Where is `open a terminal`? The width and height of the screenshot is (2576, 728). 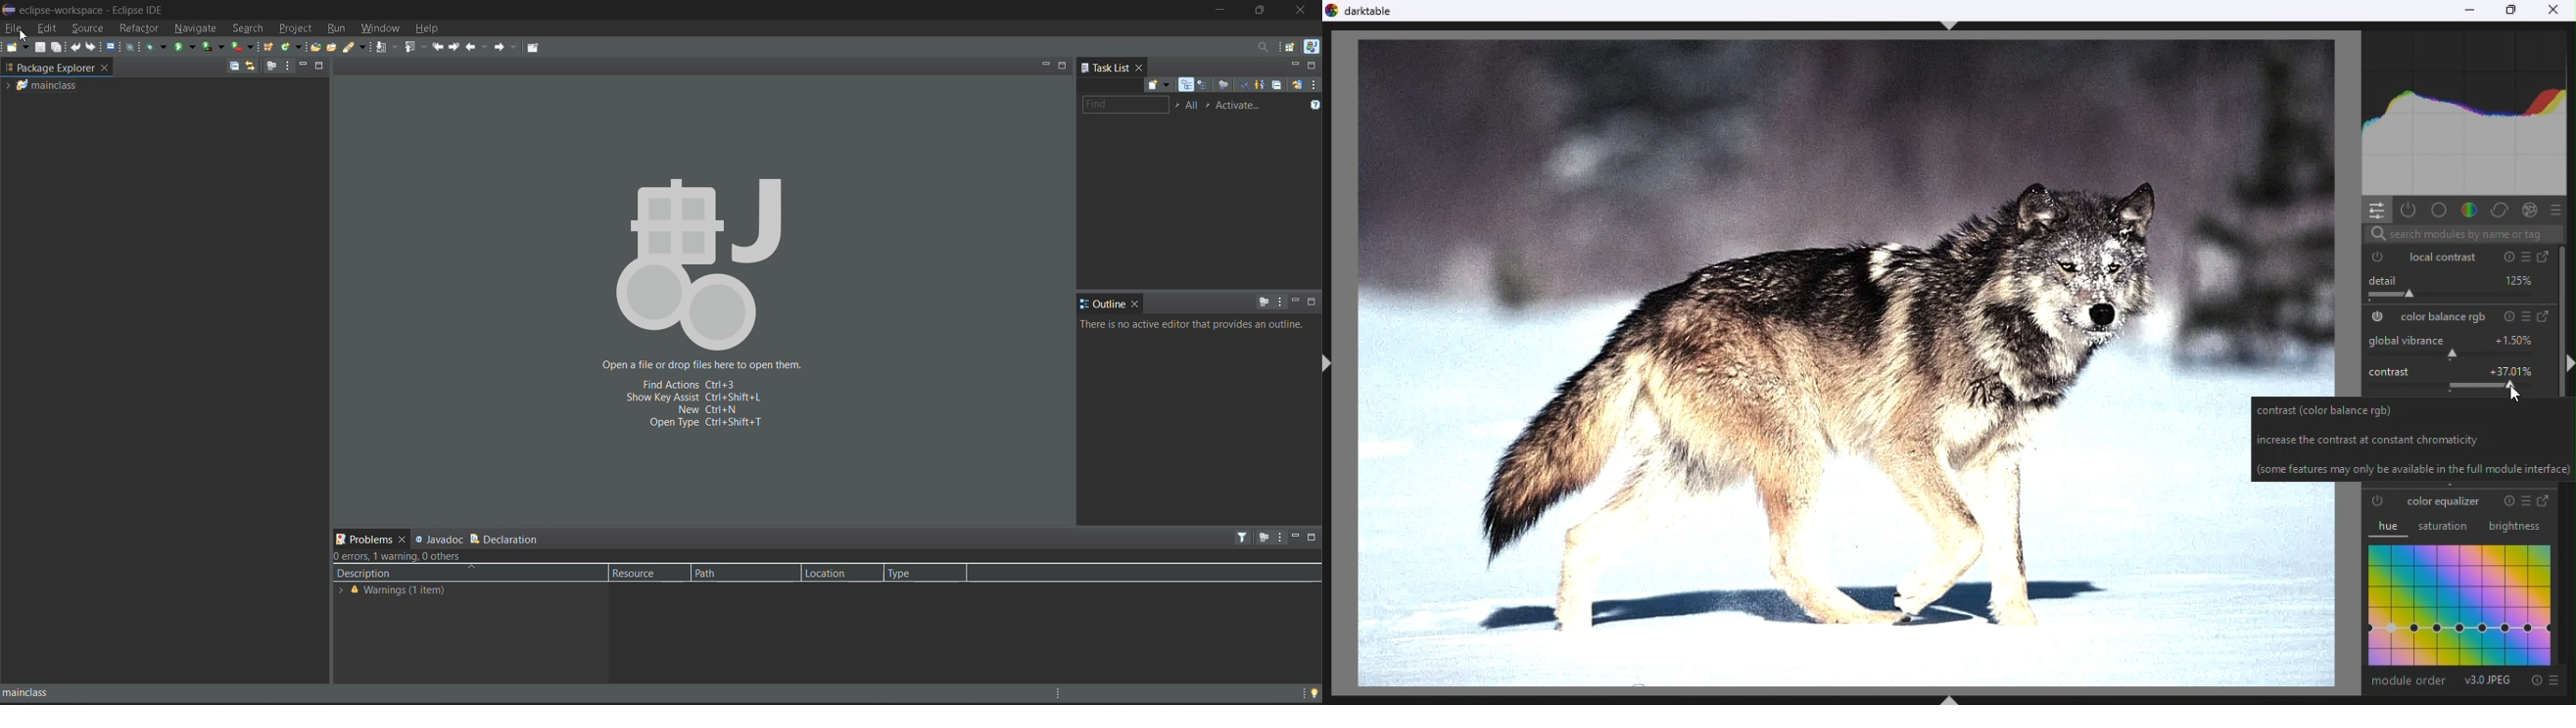
open a terminal is located at coordinates (112, 46).